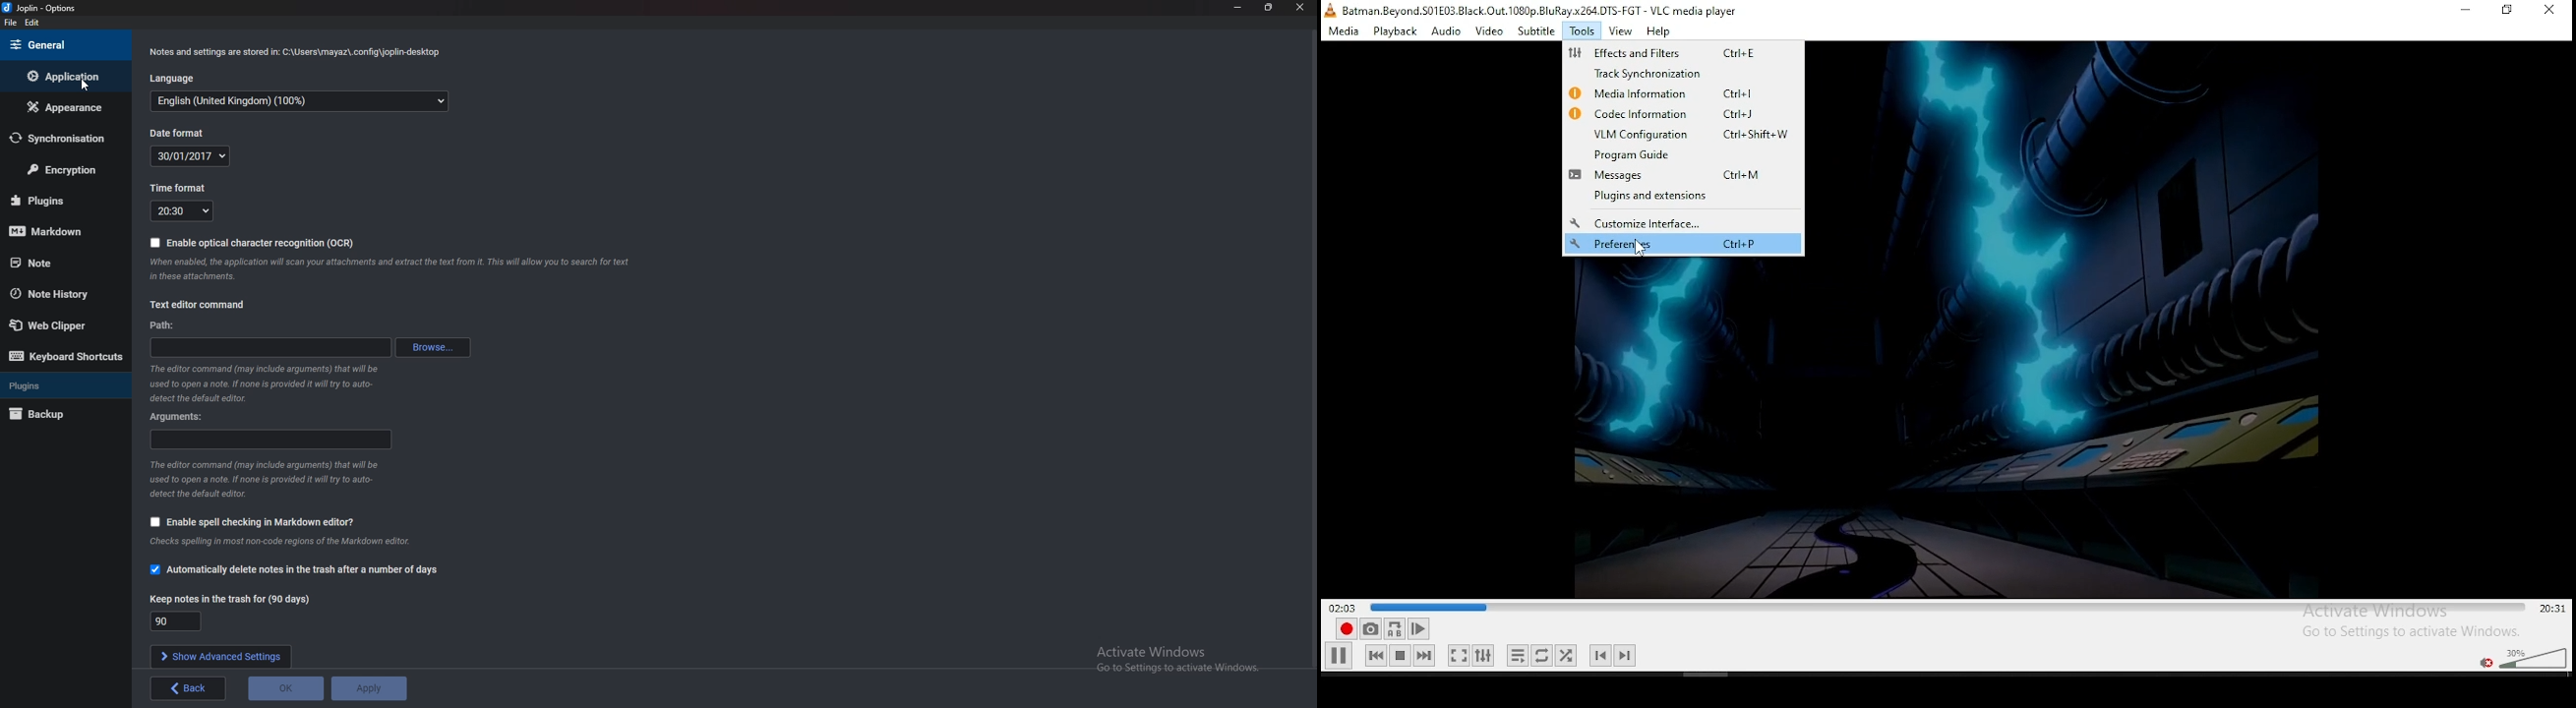 The width and height of the screenshot is (2576, 728). What do you see at coordinates (176, 620) in the screenshot?
I see `Keep notes in the trash for` at bounding box center [176, 620].